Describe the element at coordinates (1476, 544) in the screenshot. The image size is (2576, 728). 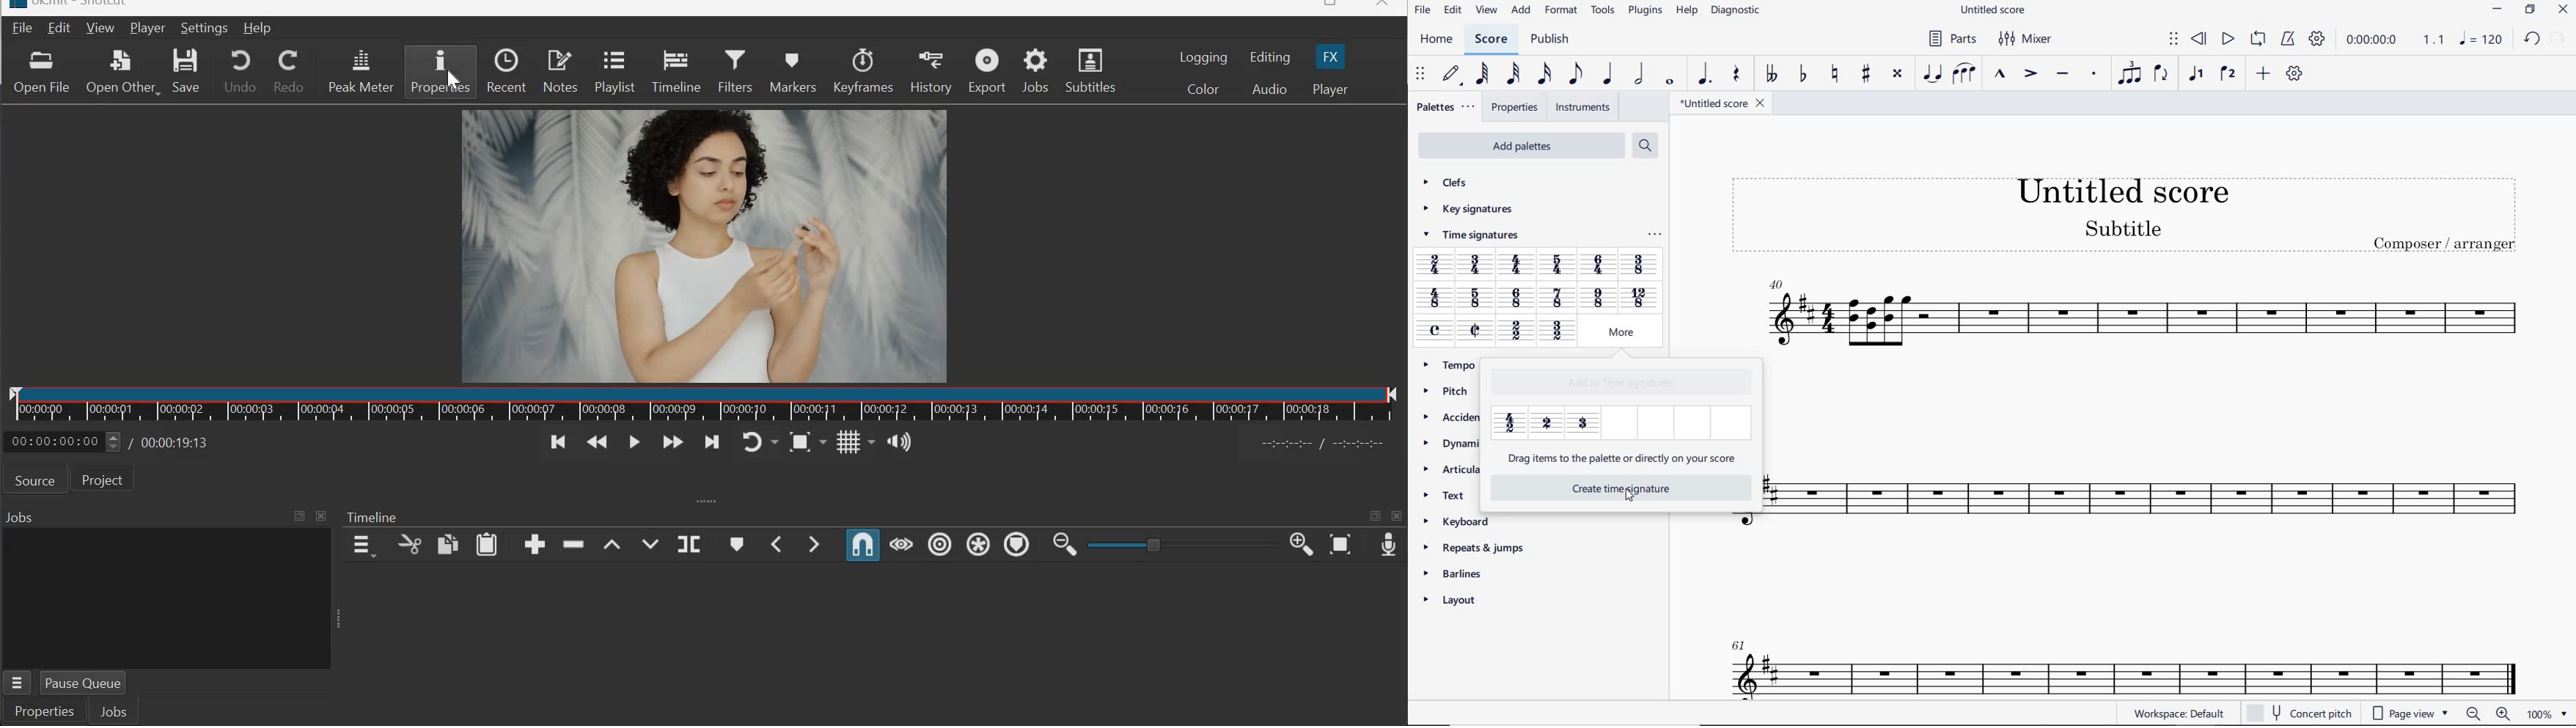
I see `REPEATS & JUMPS` at that location.